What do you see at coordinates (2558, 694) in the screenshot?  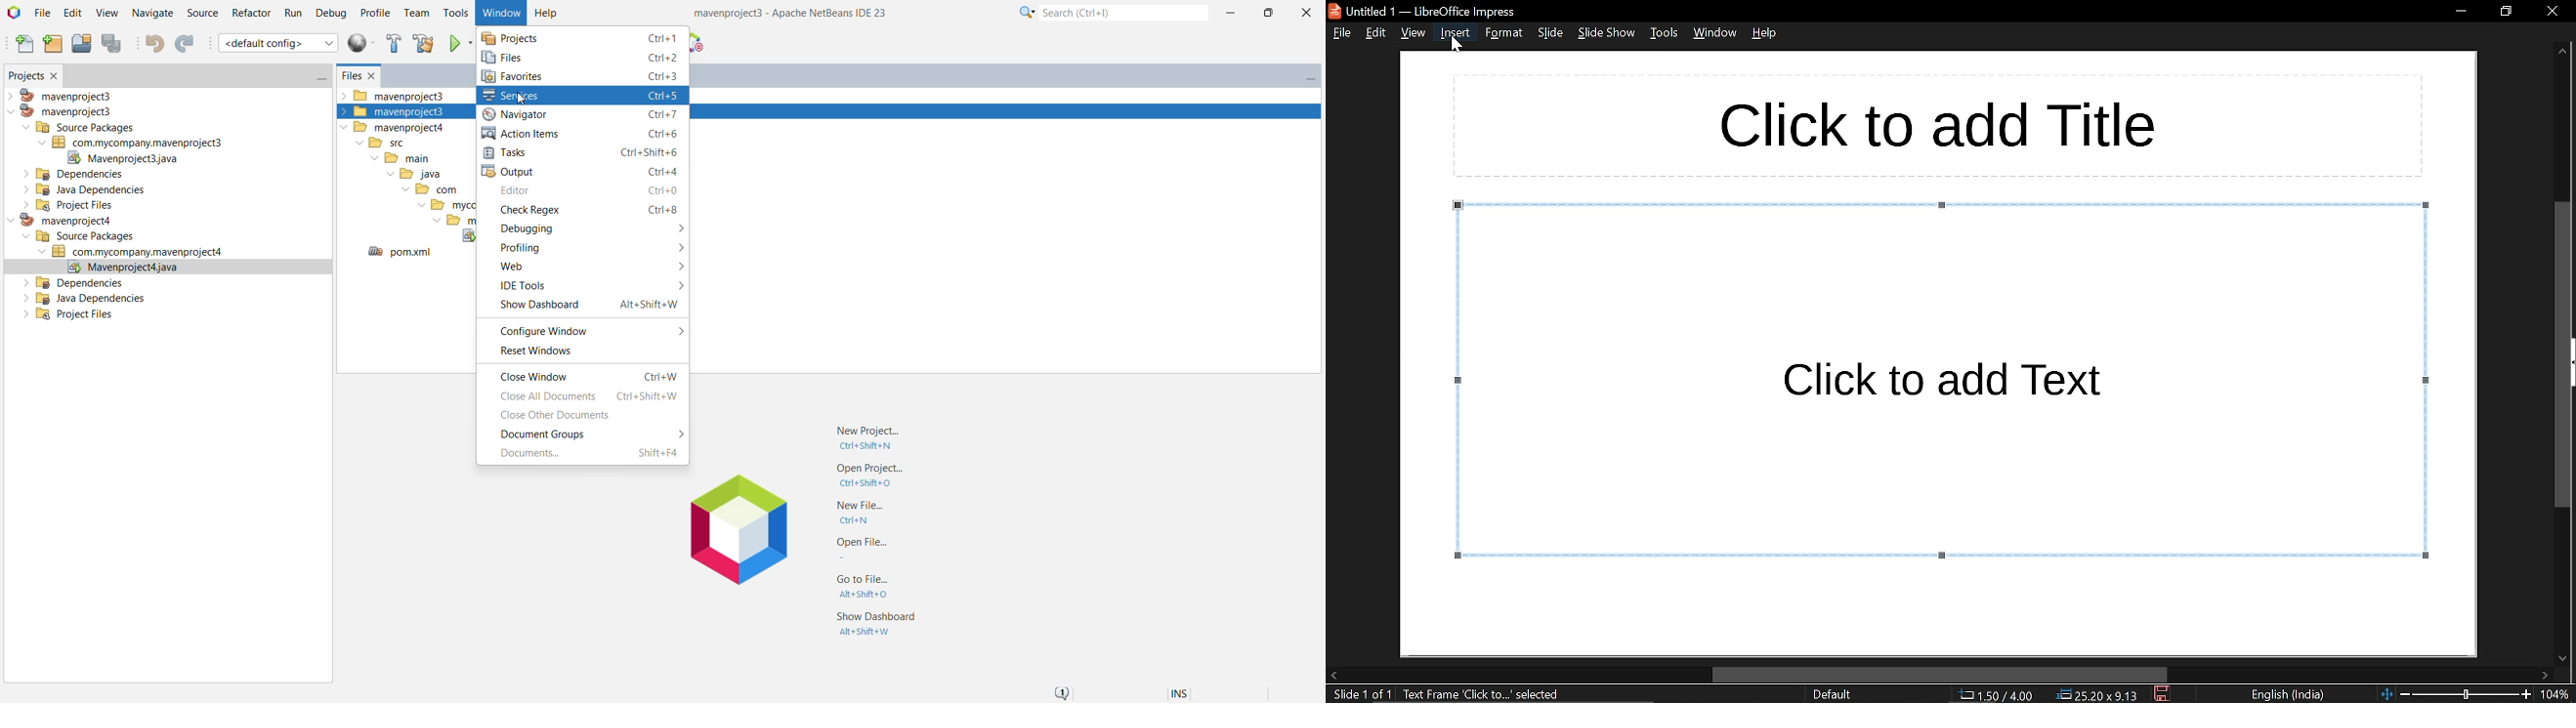 I see `current zoom` at bounding box center [2558, 694].